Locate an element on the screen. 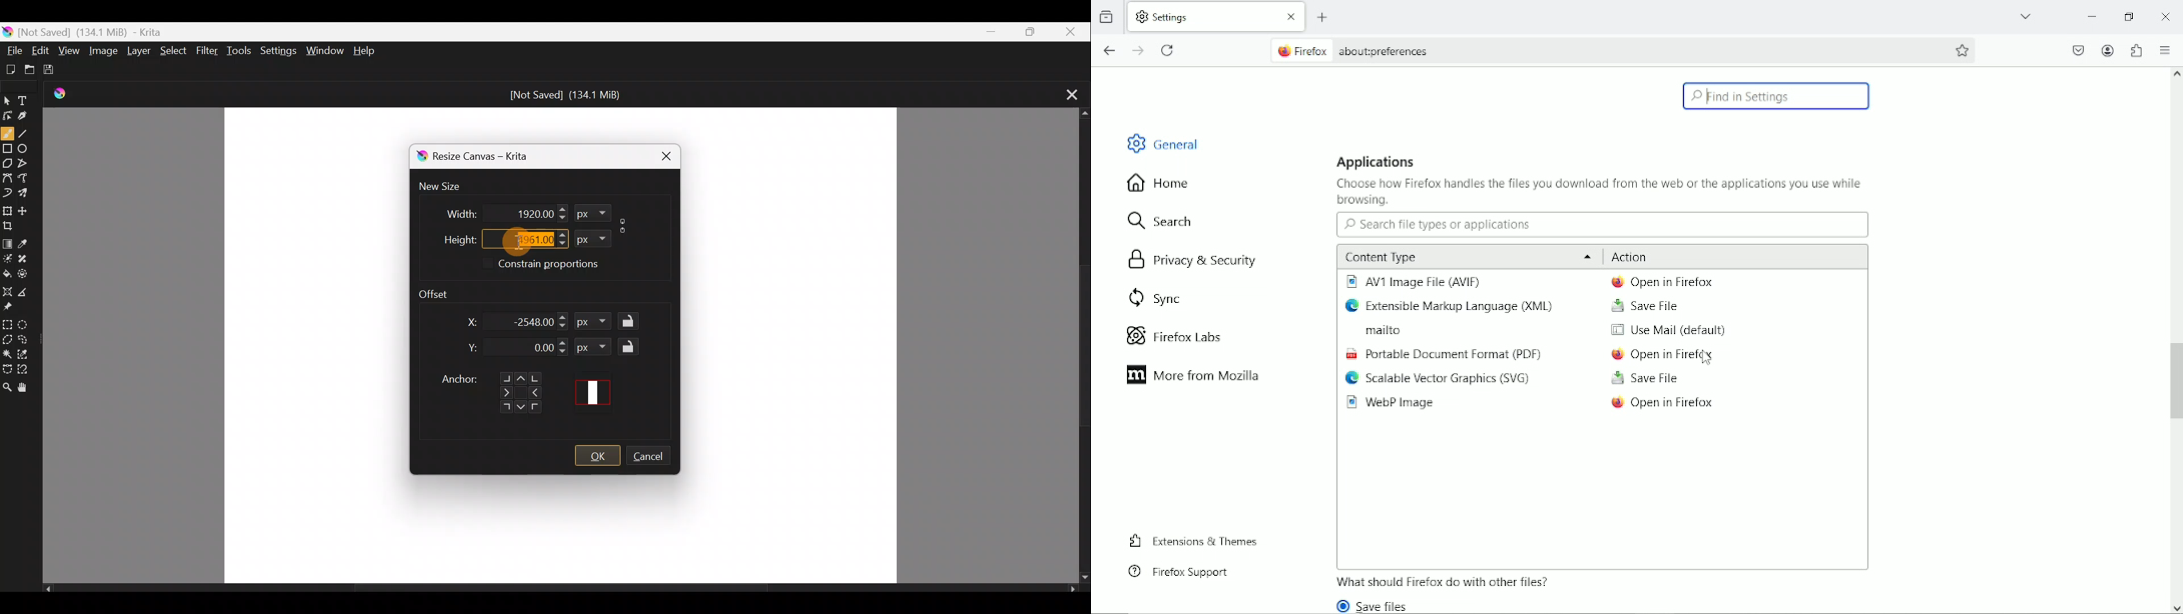 The image size is (2184, 616). Lock/Unlock is located at coordinates (632, 346).